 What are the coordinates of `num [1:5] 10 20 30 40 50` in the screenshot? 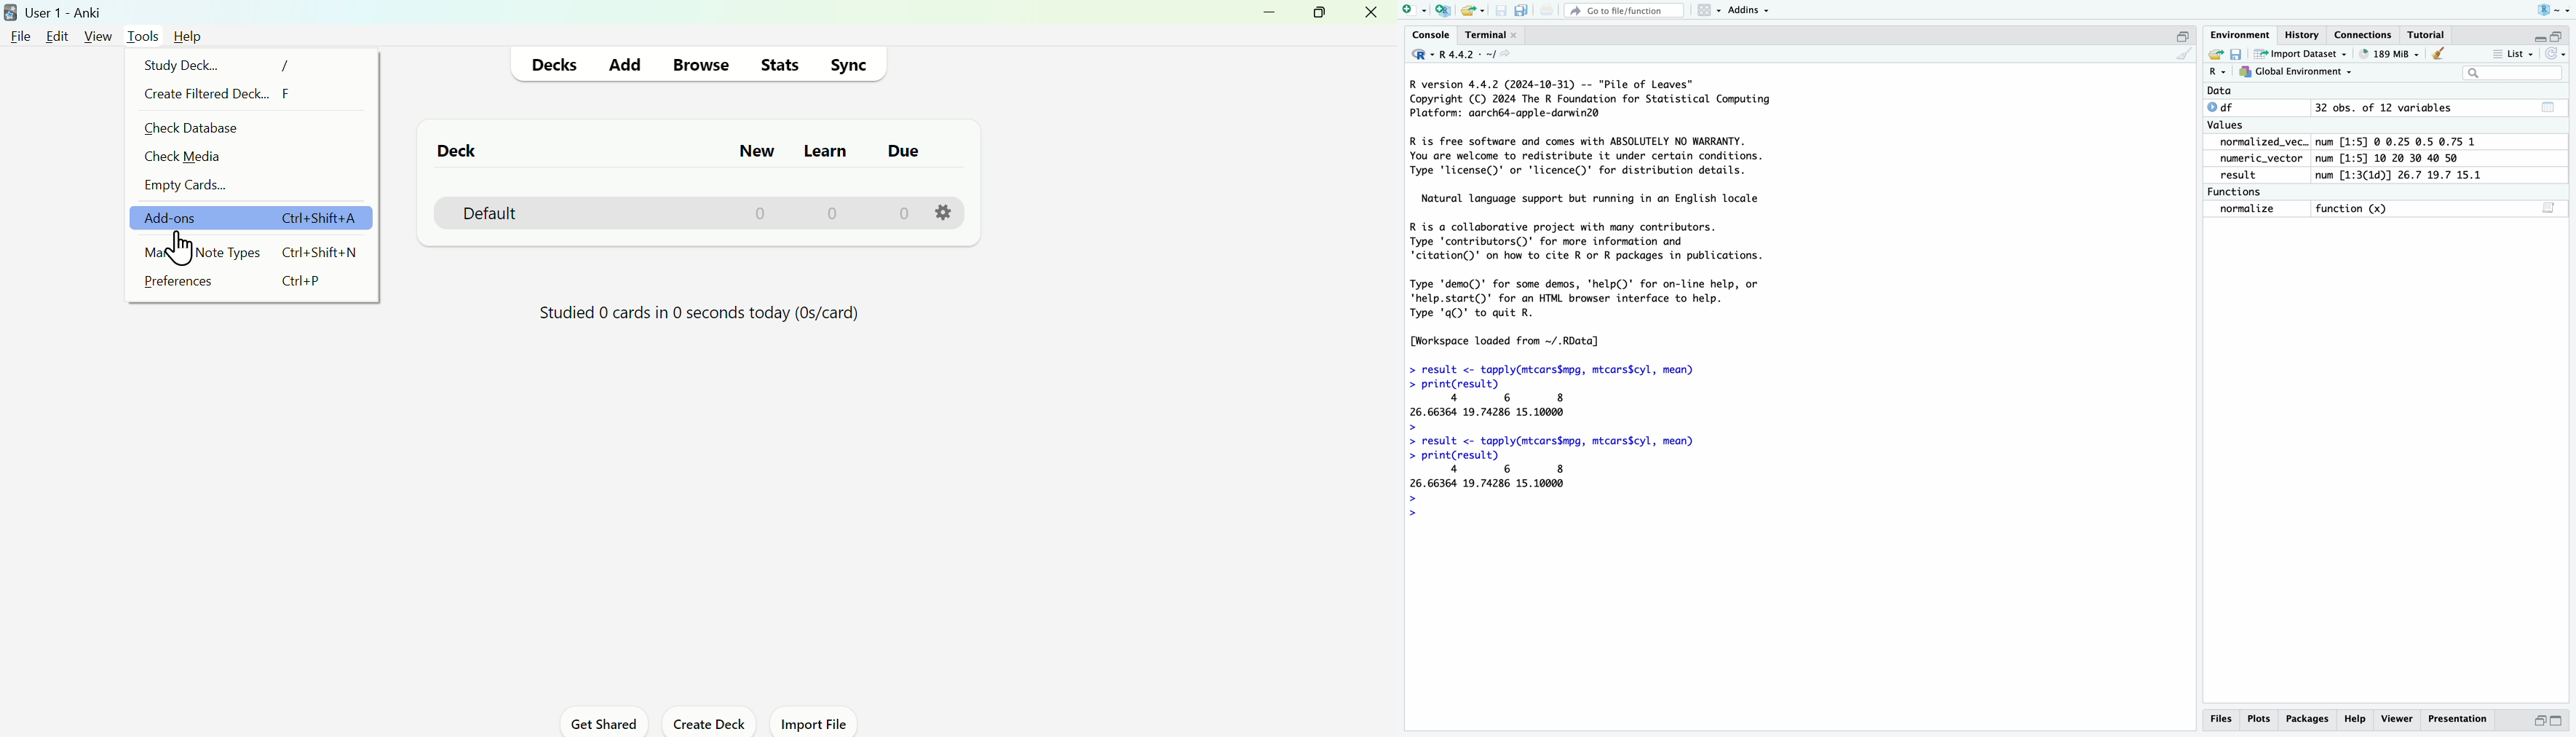 It's located at (2389, 158).